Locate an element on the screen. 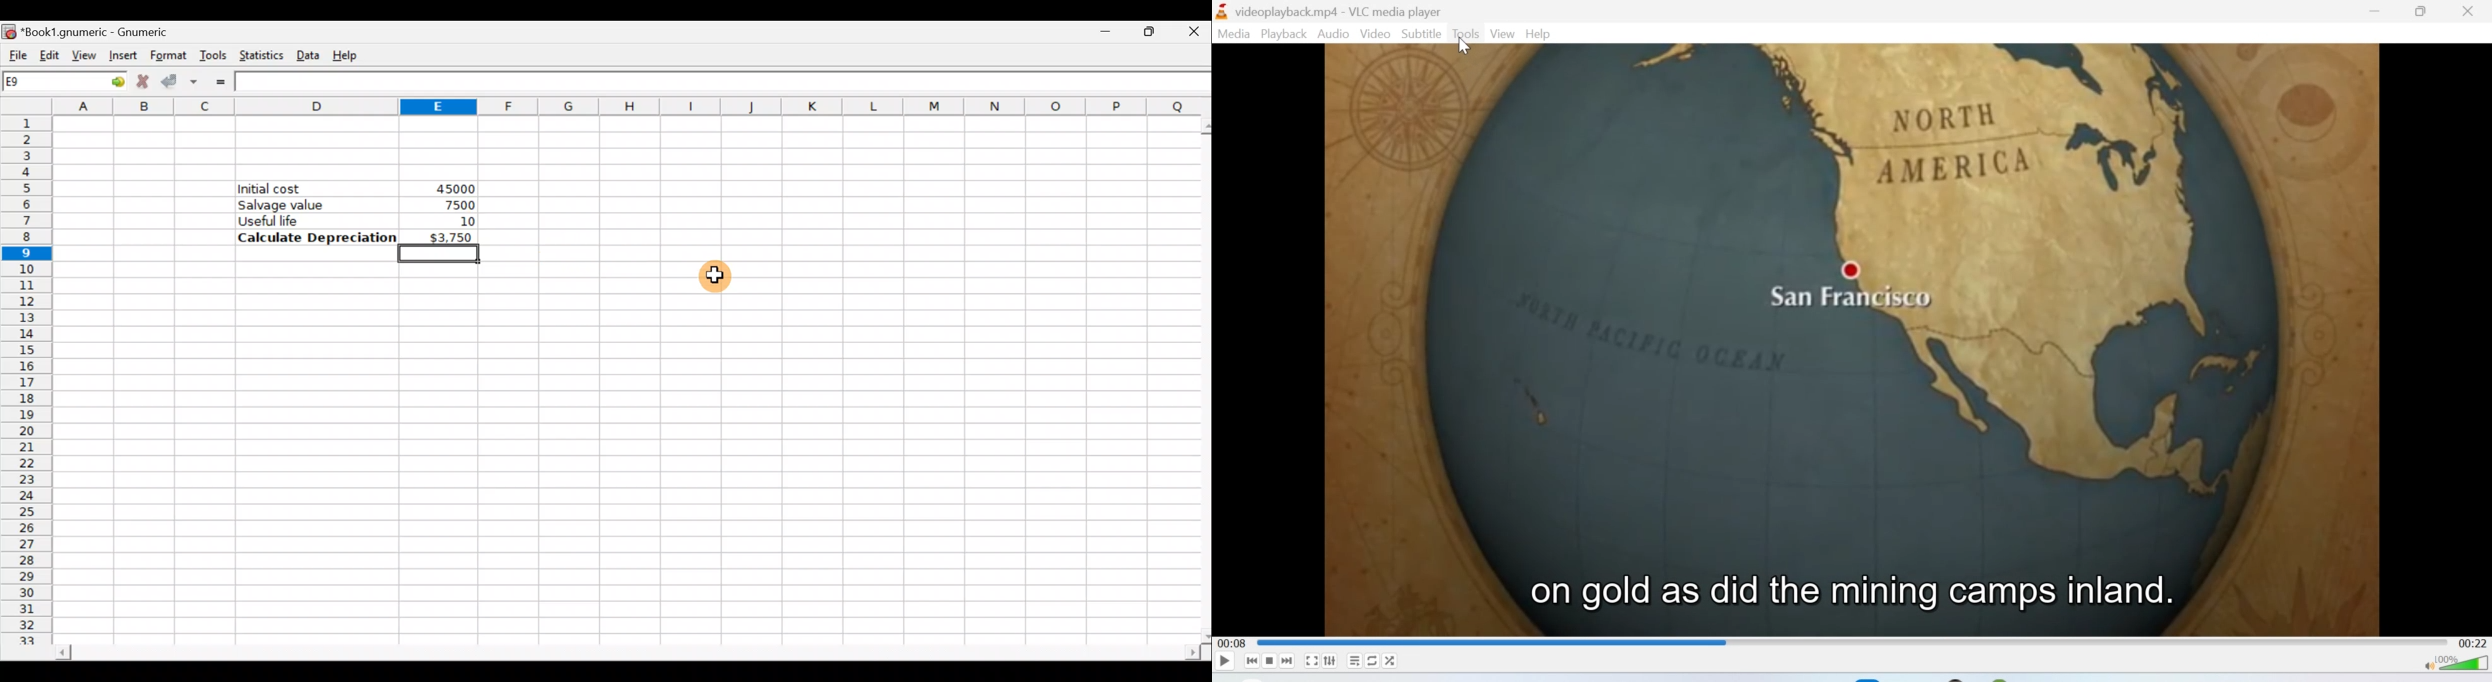  Cell name E9 is located at coordinates (42, 84).